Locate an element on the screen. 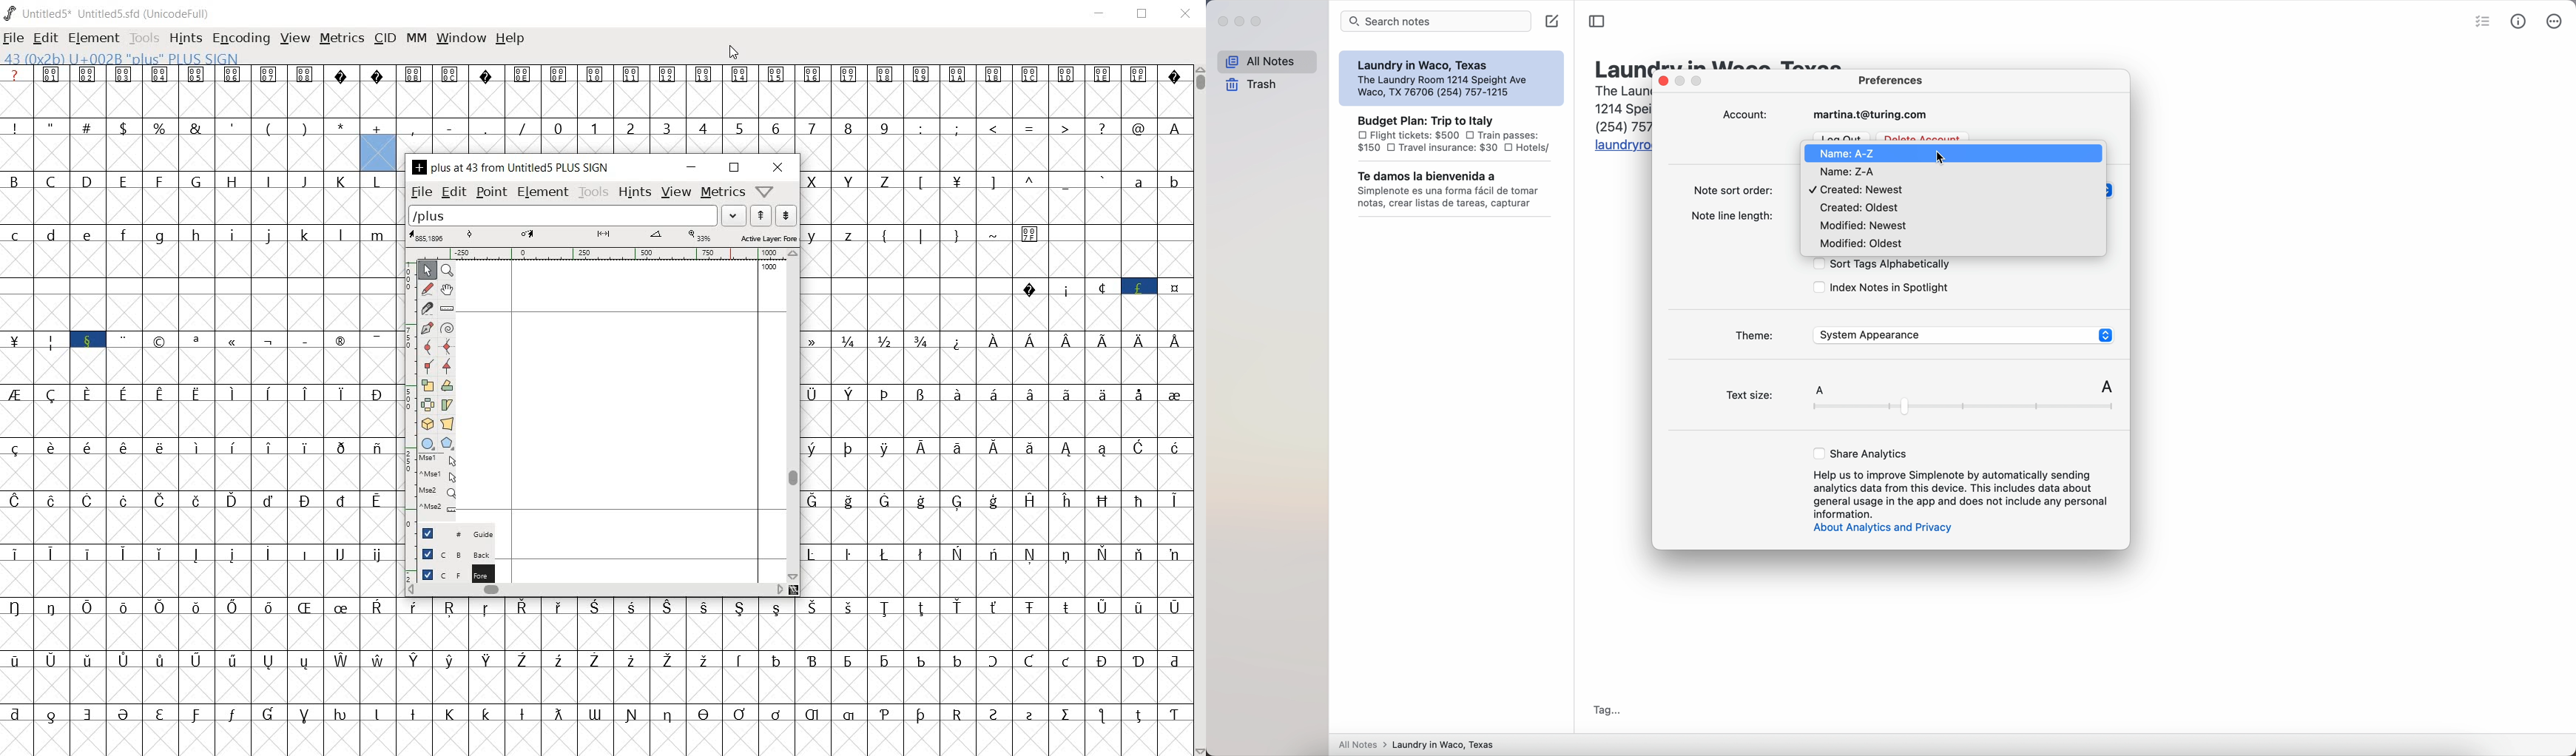 The image size is (2576, 756). point is located at coordinates (490, 192).